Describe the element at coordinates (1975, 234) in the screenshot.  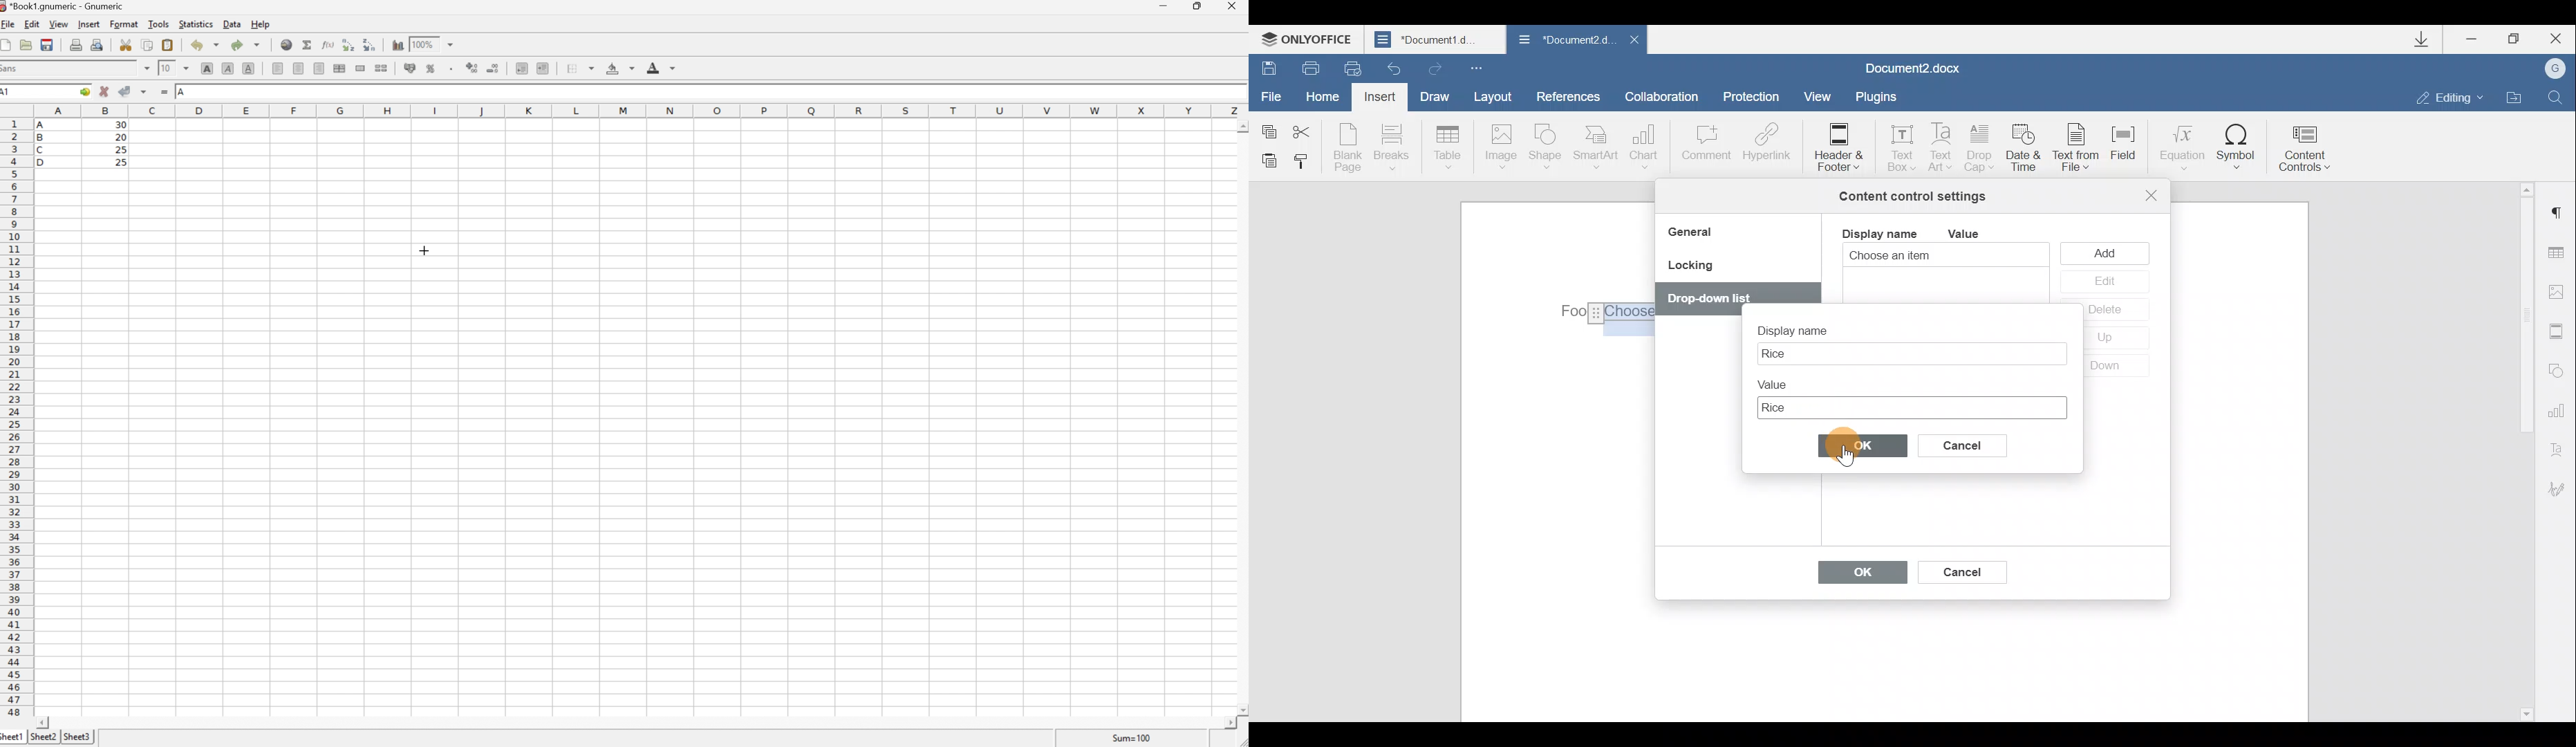
I see `Value` at that location.